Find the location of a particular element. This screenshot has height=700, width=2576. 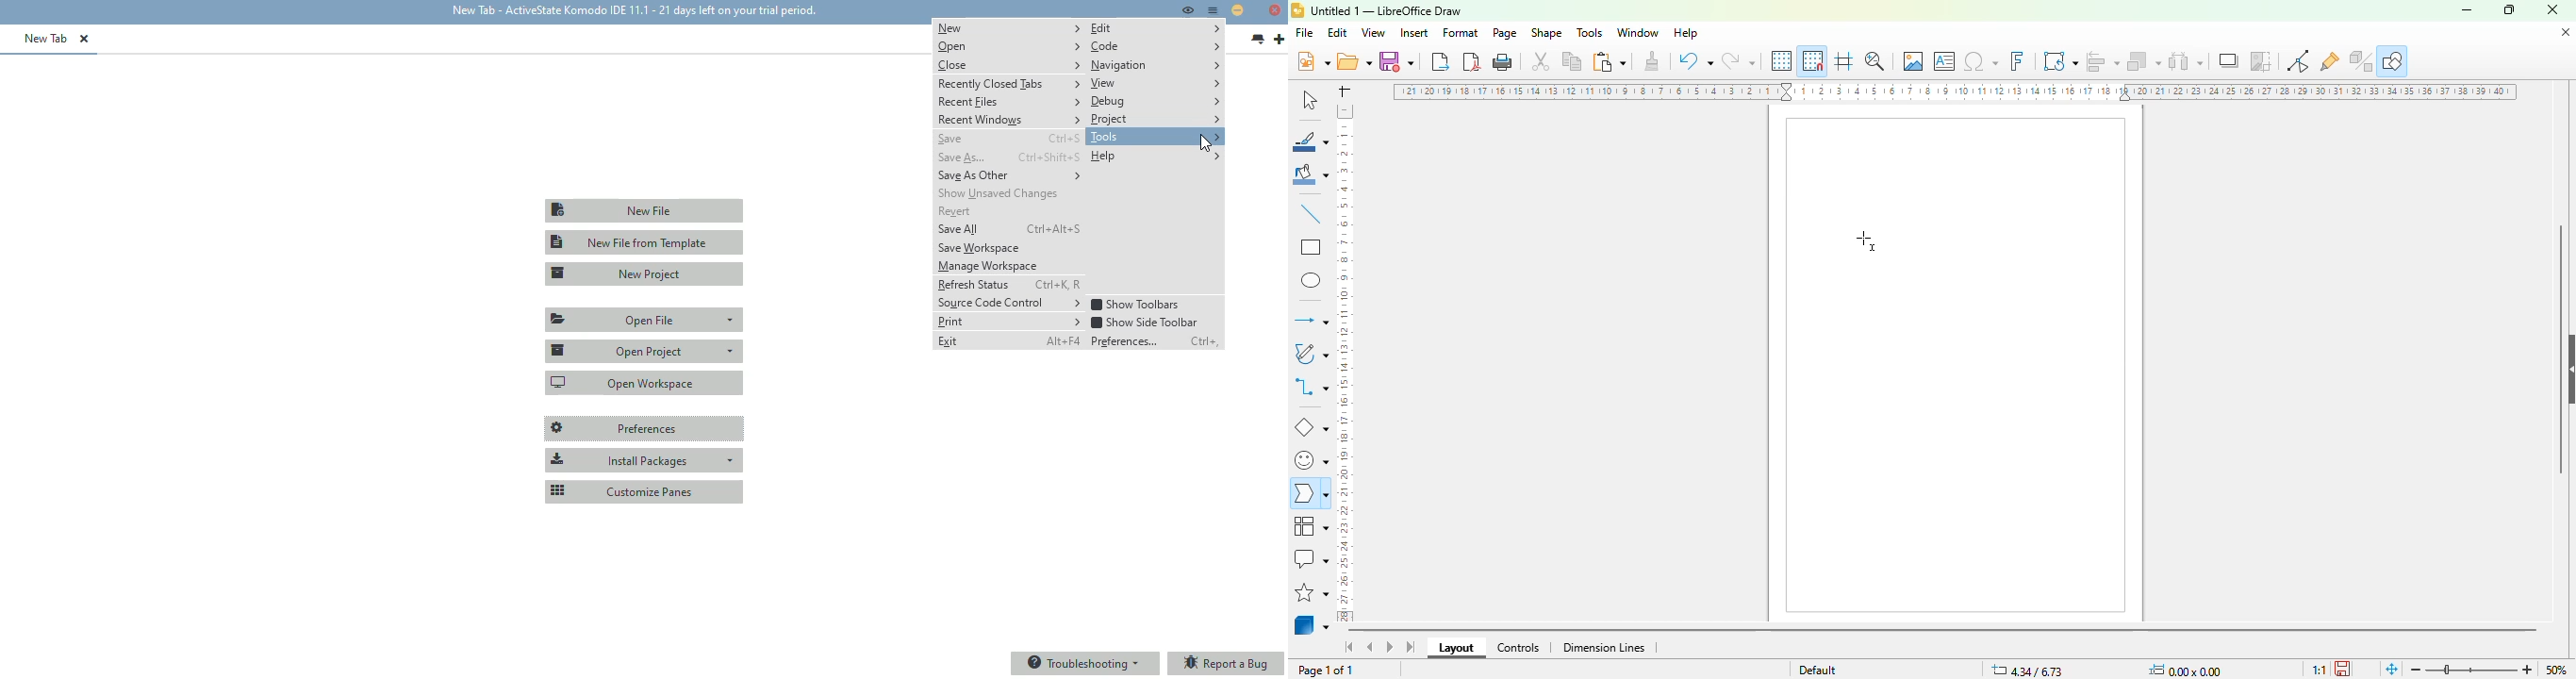

lines and arrows is located at coordinates (1311, 320).